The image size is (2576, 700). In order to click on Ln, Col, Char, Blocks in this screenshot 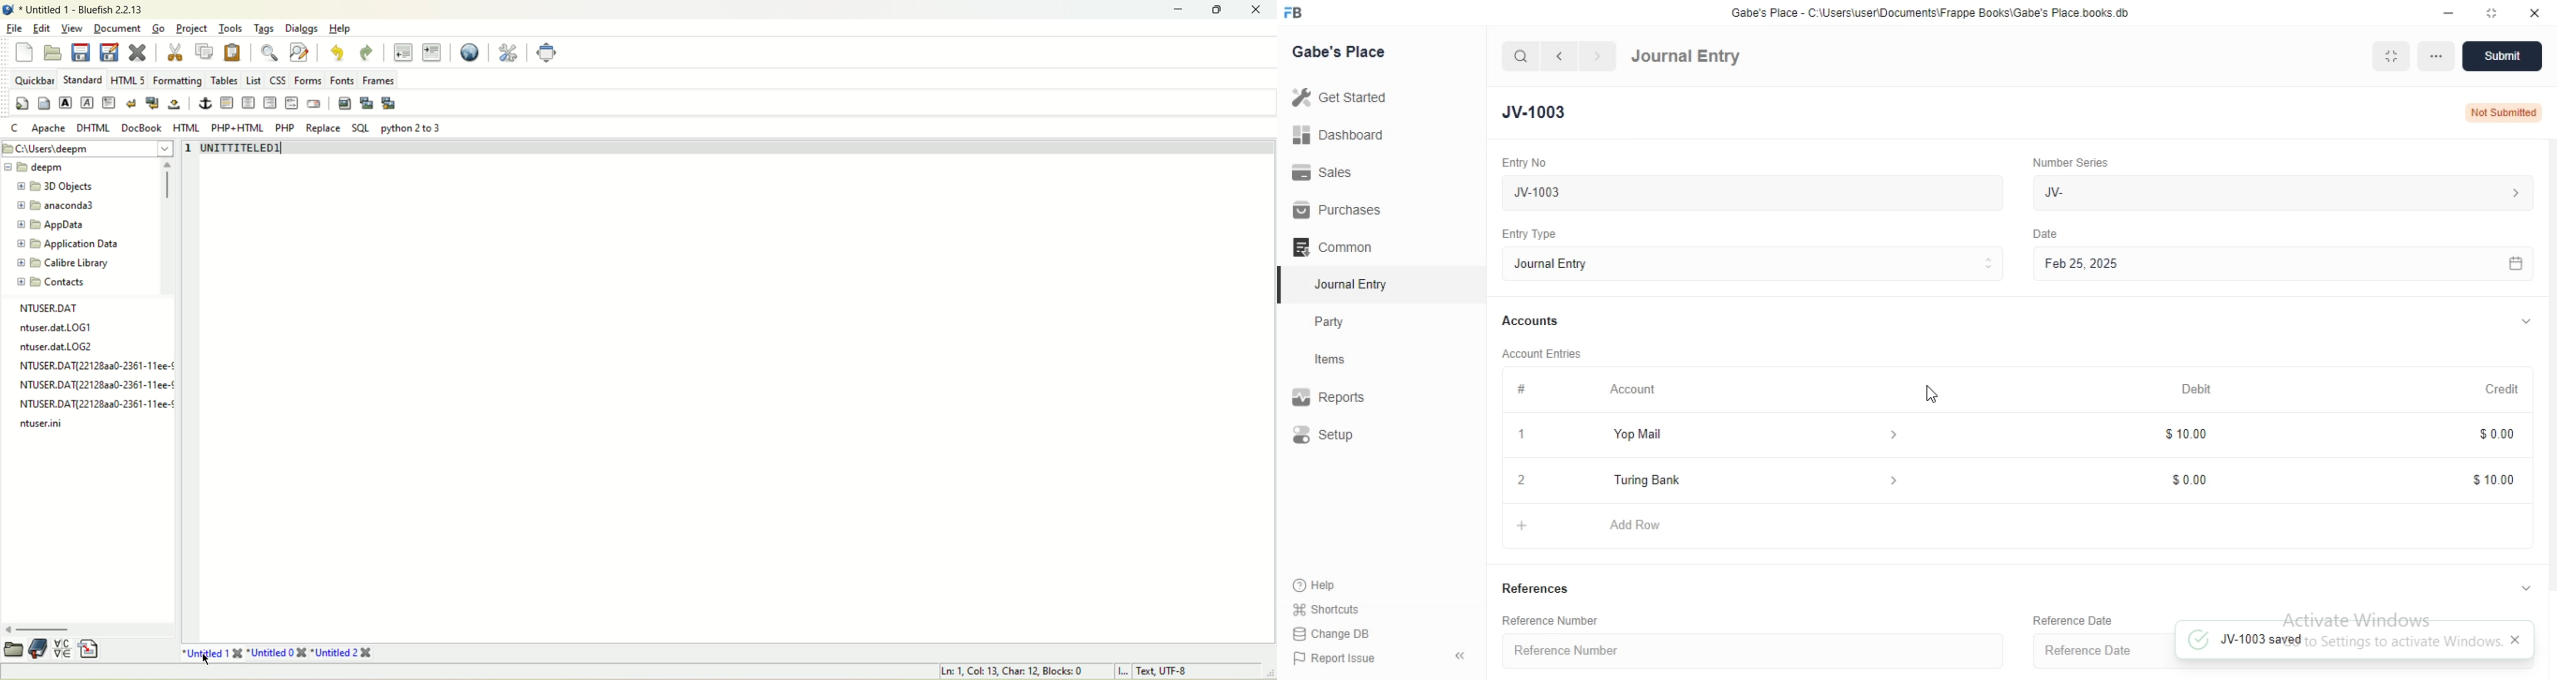, I will do `click(1010, 672)`.